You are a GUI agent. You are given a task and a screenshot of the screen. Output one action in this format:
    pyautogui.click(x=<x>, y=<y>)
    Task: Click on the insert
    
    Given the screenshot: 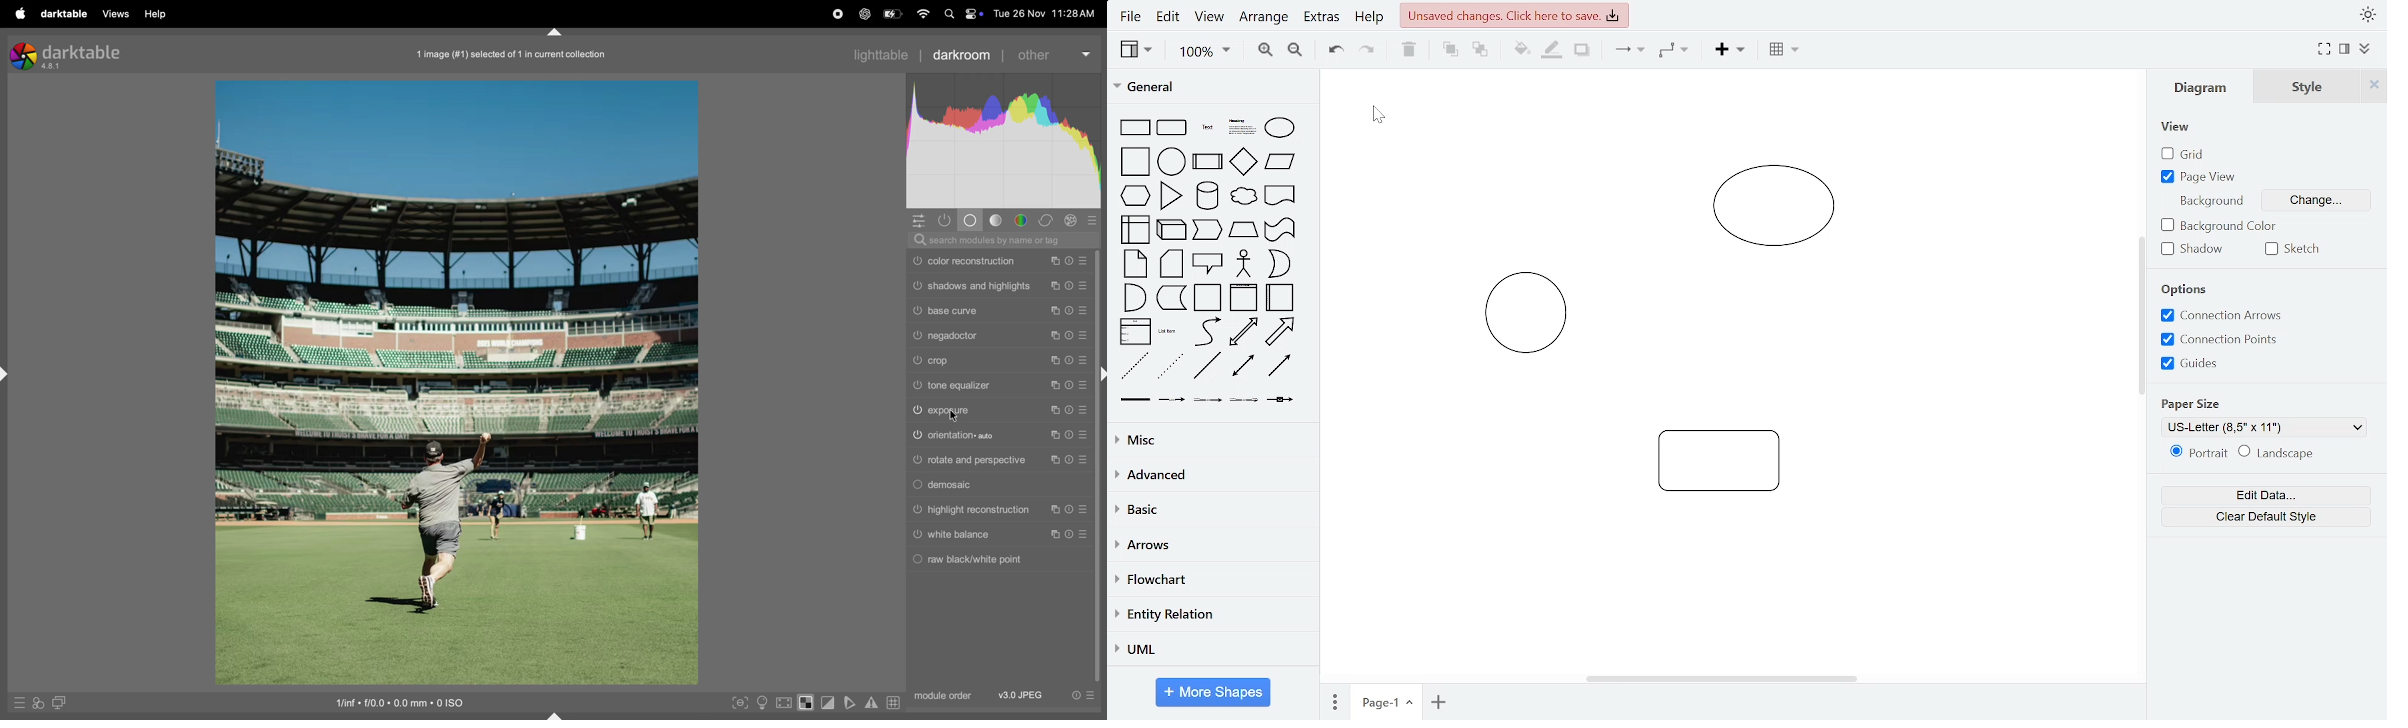 What is the action you would take?
    pyautogui.click(x=1728, y=52)
    